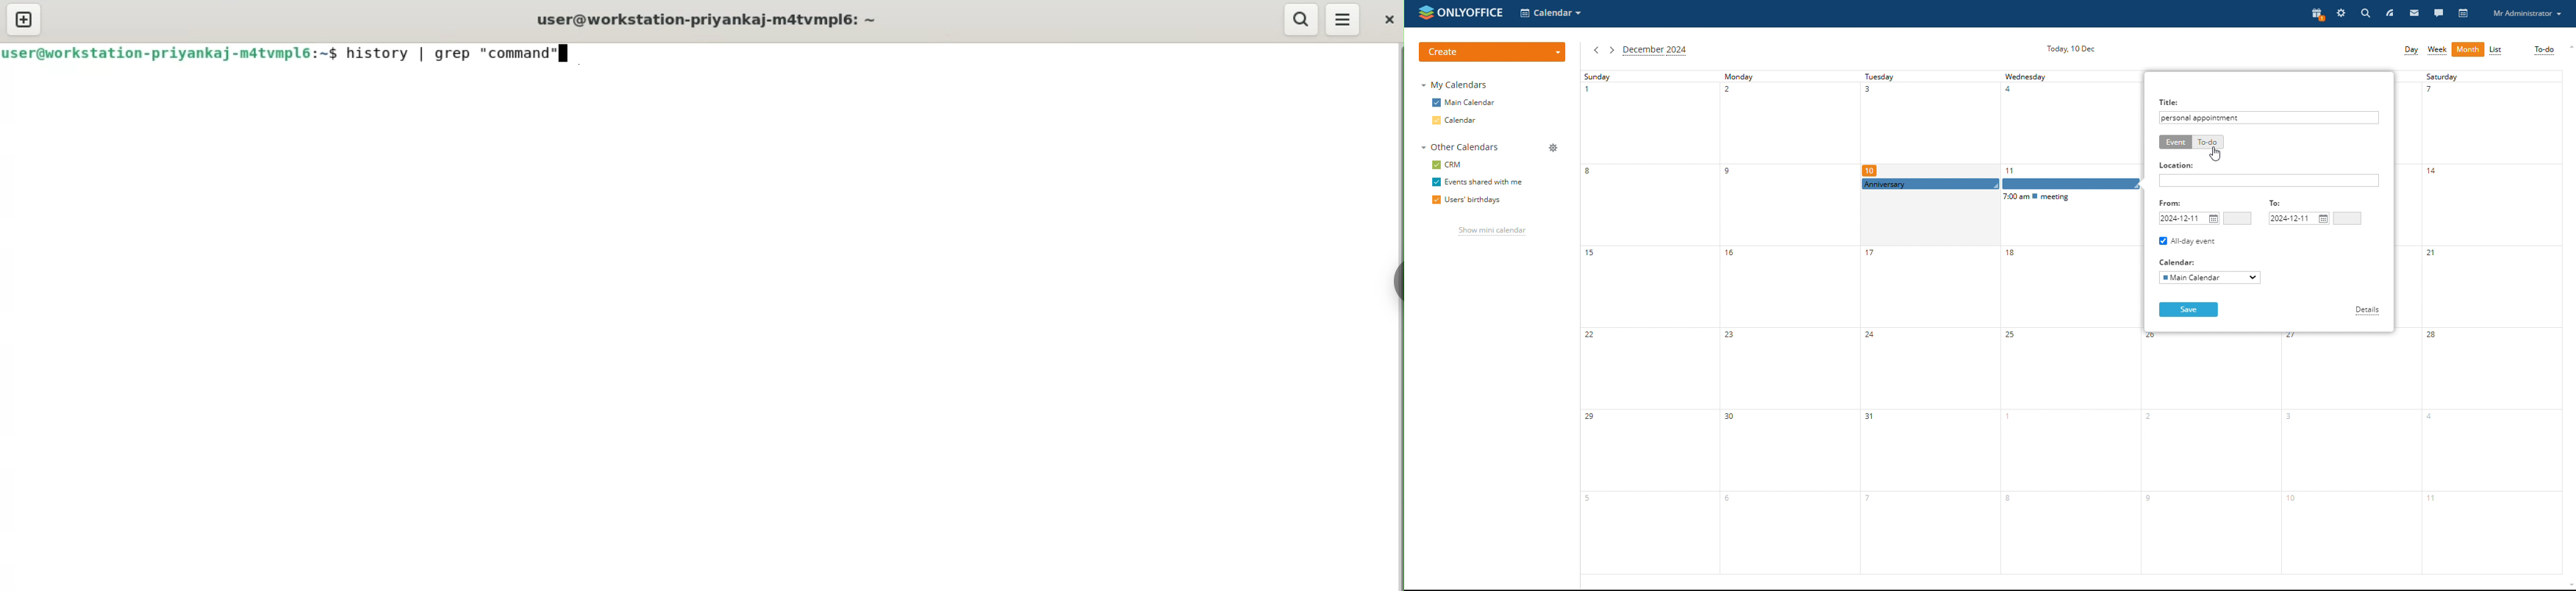 The image size is (2576, 616). Describe the element at coordinates (2216, 155) in the screenshot. I see `cursor` at that location.